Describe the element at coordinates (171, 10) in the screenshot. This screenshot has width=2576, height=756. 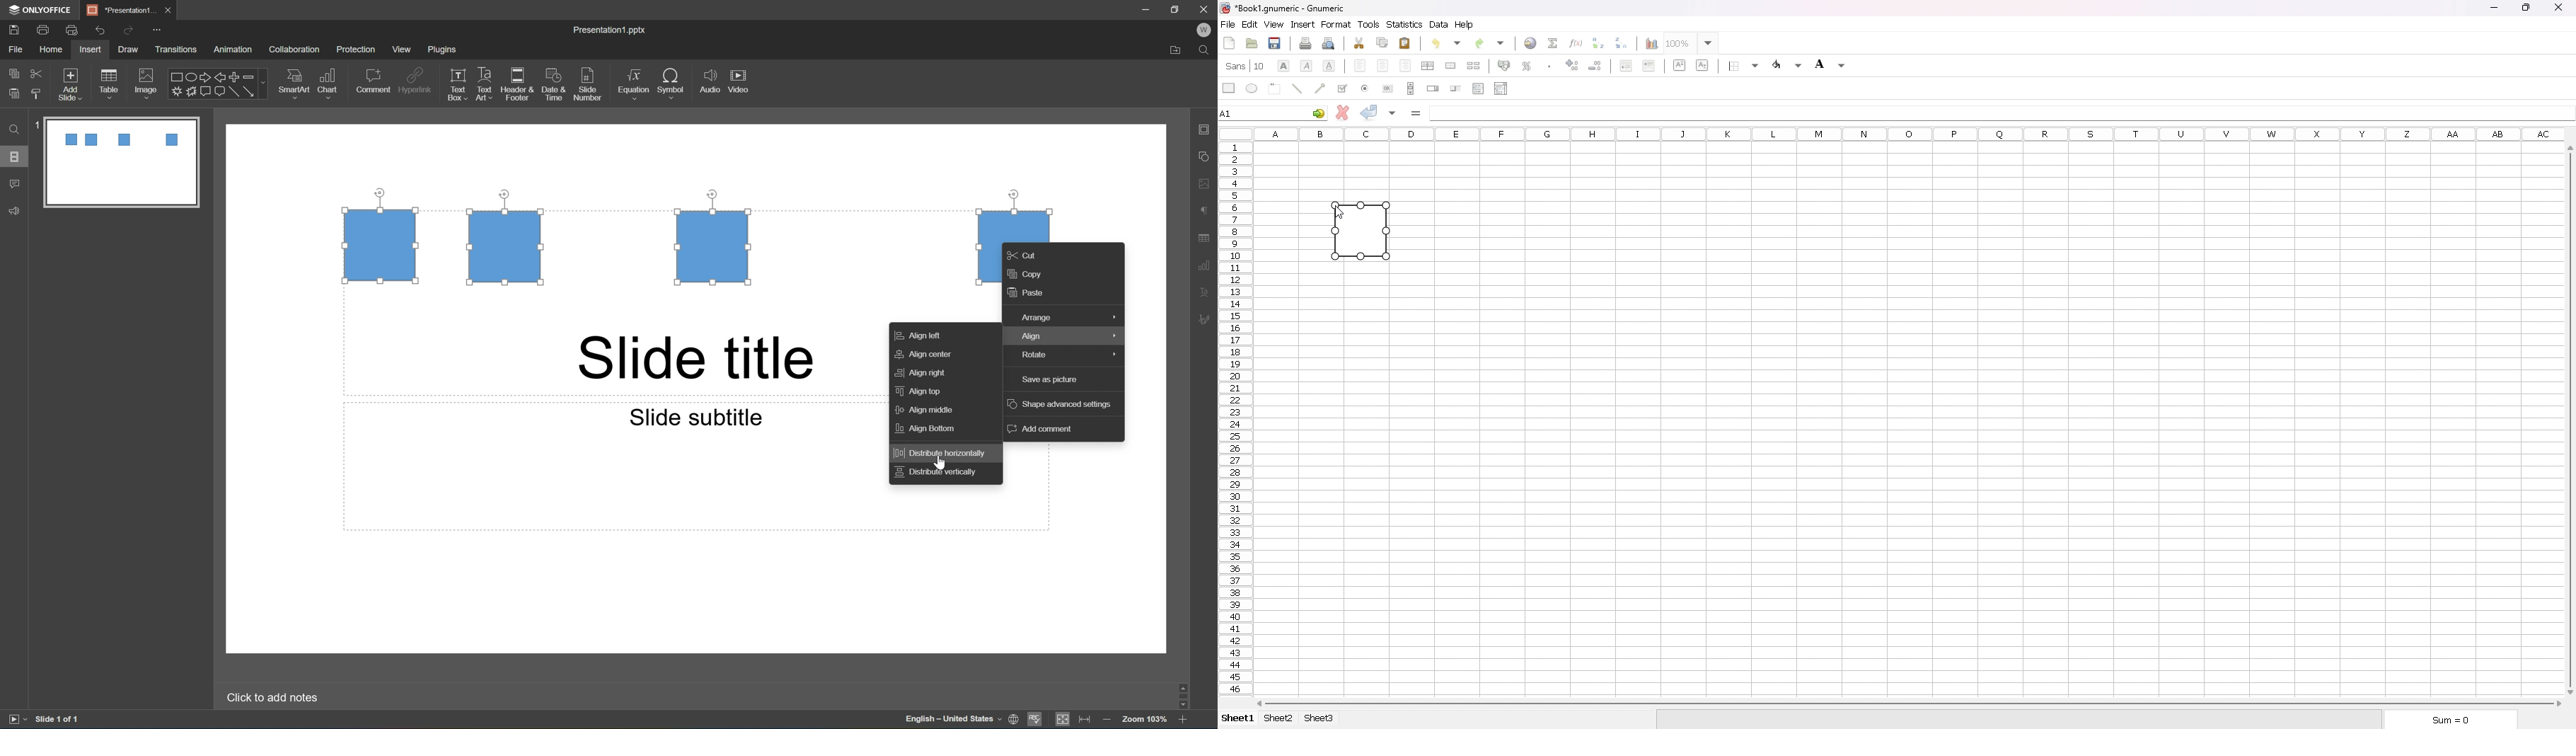
I see `close` at that location.